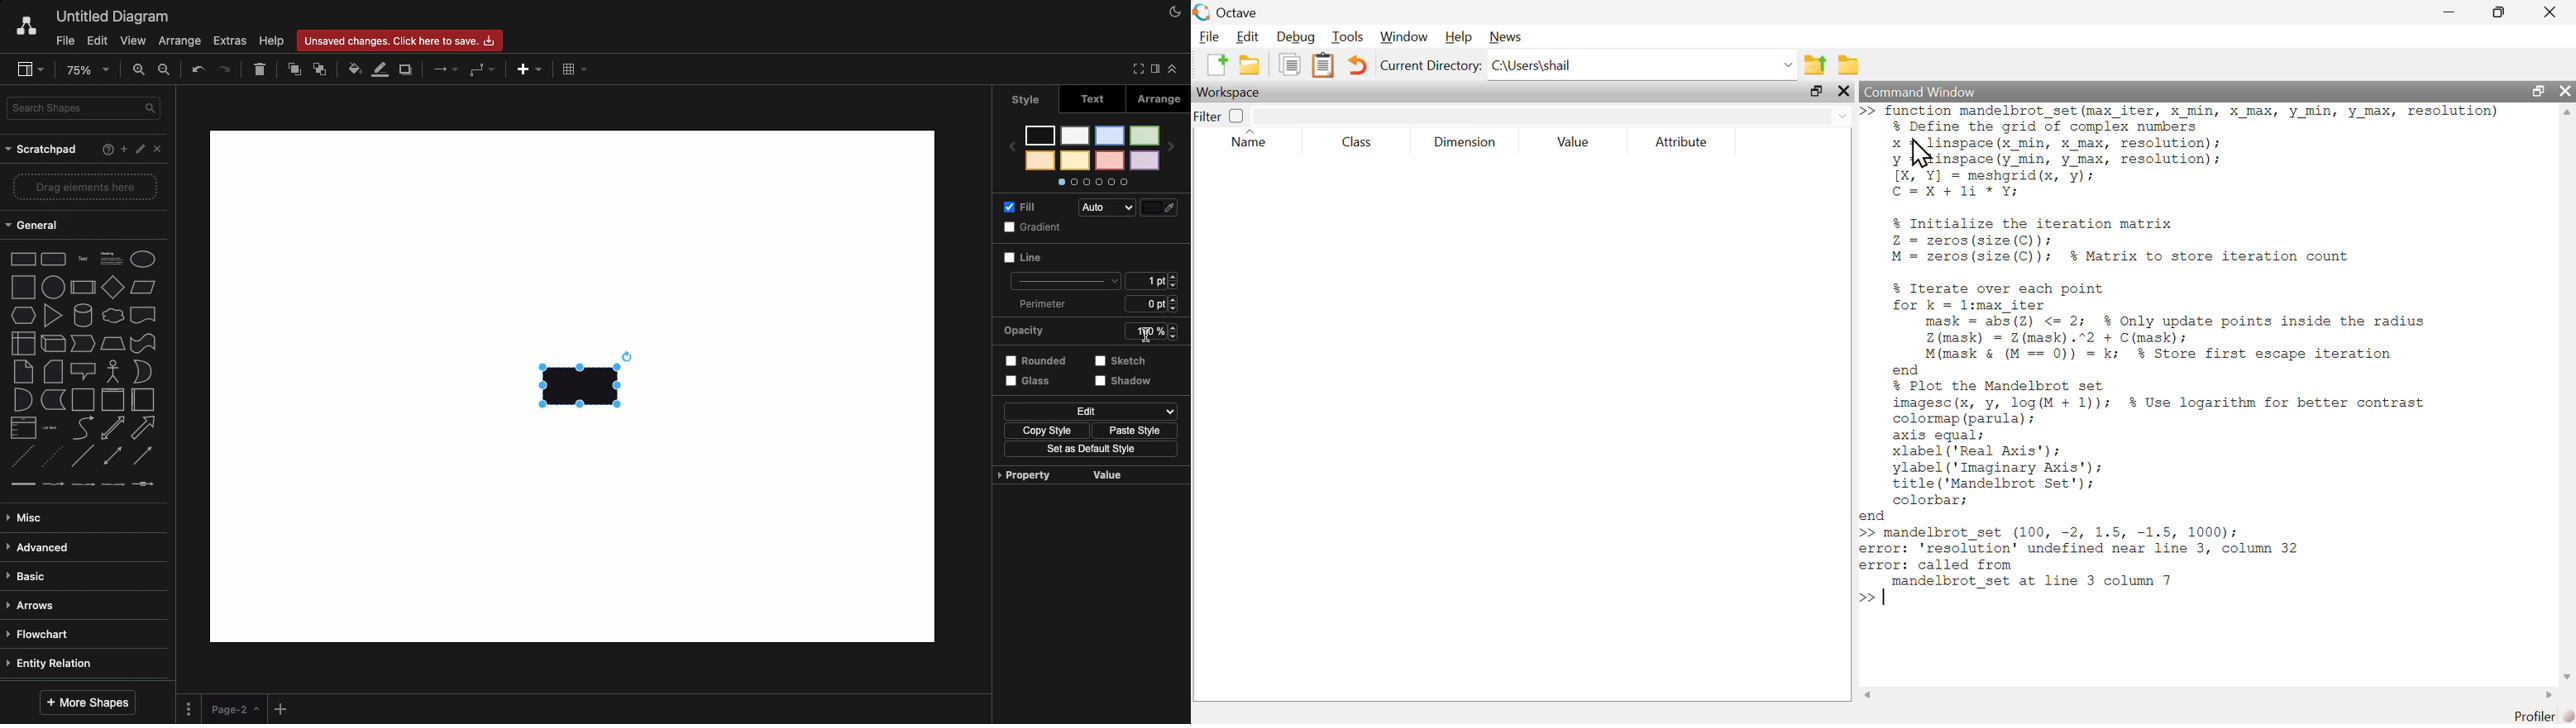  Describe the element at coordinates (1135, 69) in the screenshot. I see `Full screen` at that location.